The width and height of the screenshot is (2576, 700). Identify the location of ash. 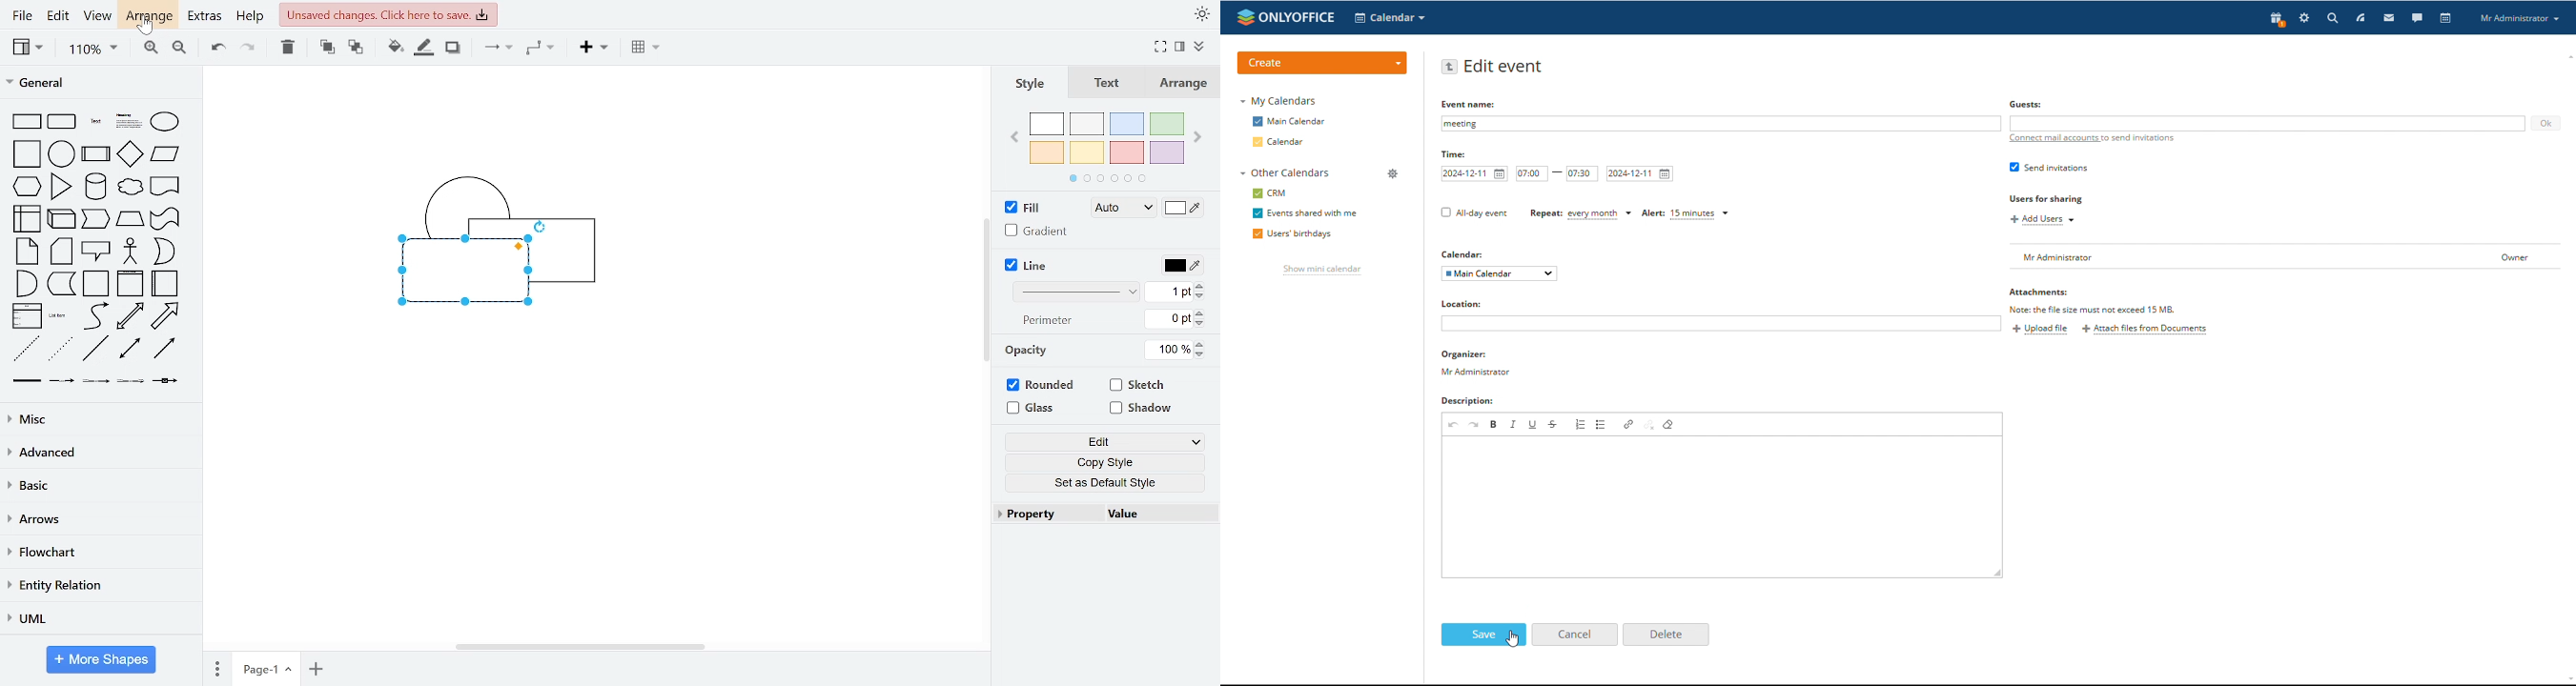
(1086, 123).